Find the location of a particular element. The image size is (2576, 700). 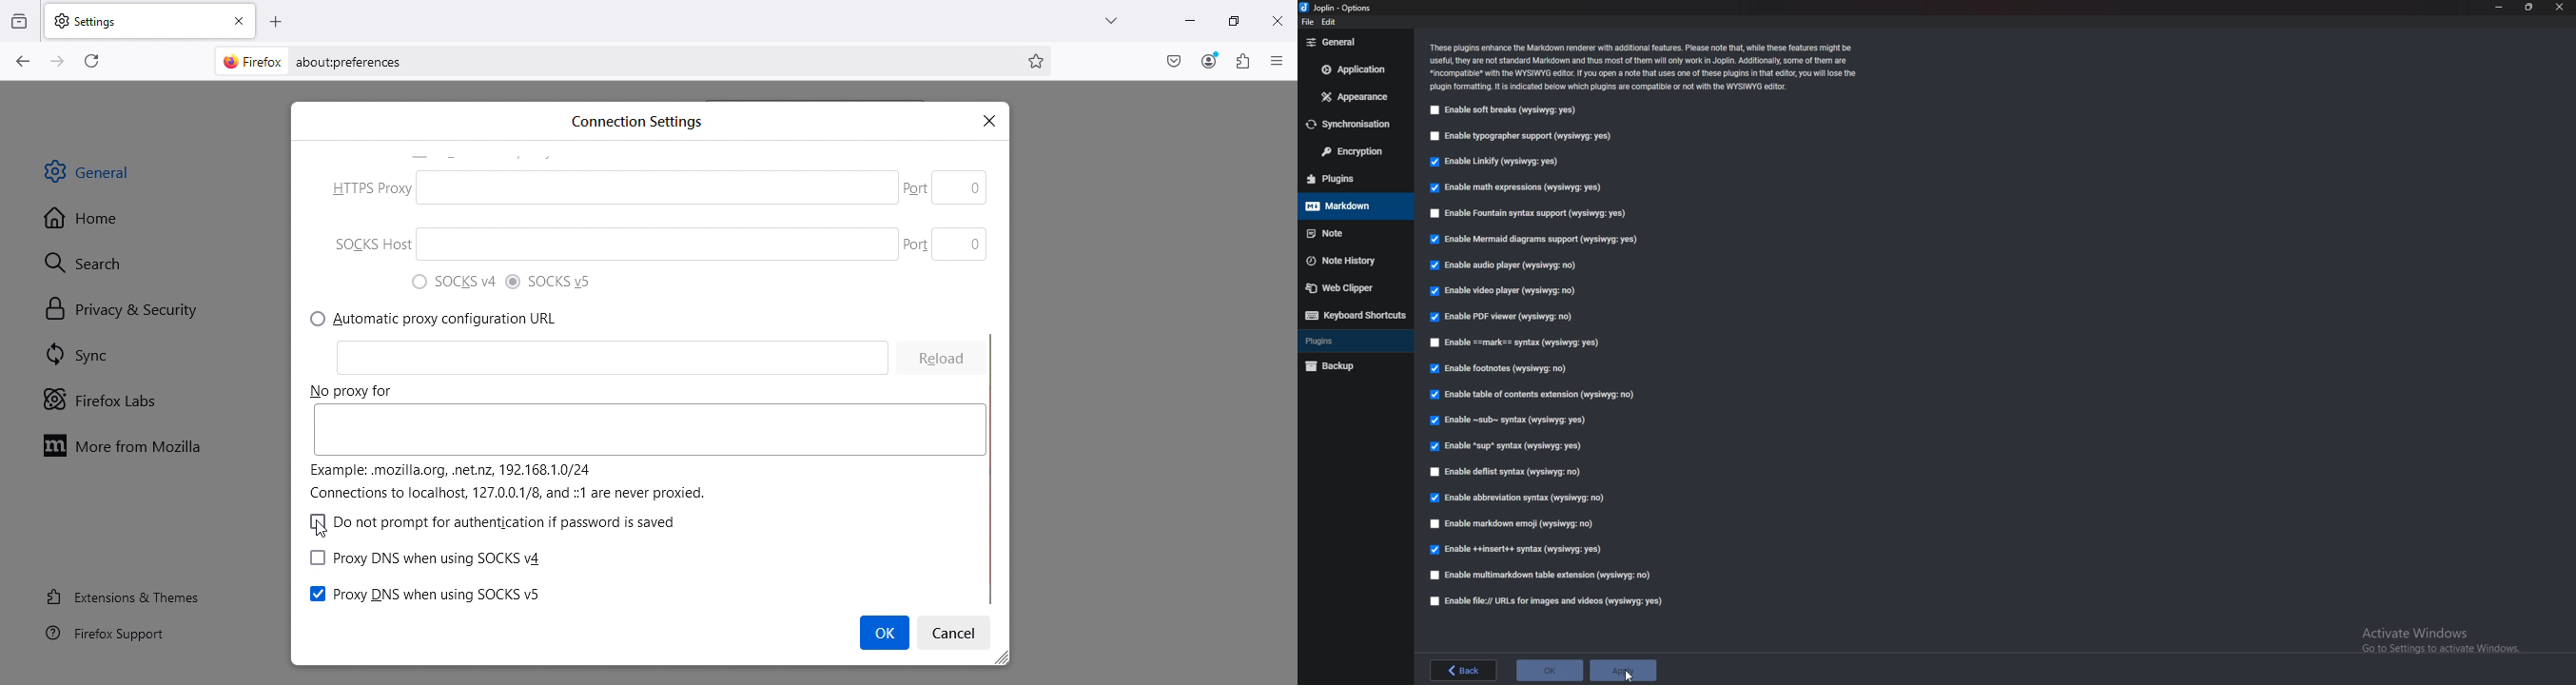

move up is located at coordinates (1289, 84).